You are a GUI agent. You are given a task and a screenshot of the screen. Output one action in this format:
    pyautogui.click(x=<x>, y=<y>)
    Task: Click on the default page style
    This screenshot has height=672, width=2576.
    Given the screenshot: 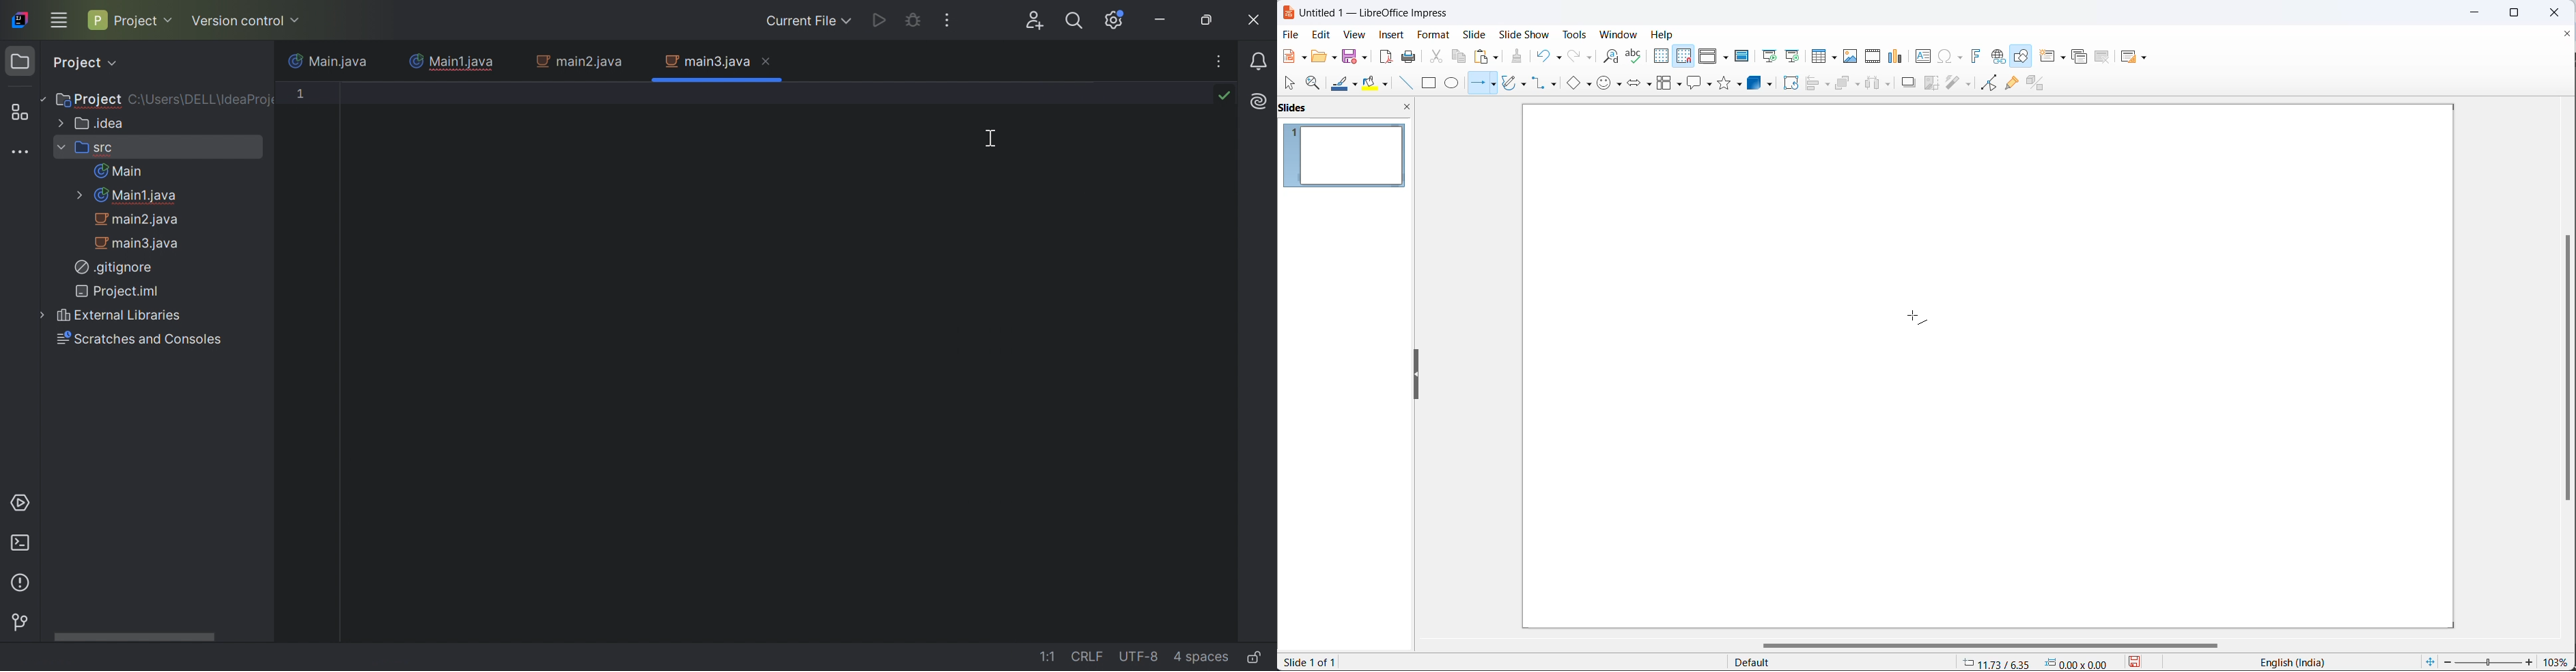 What is the action you would take?
    pyautogui.click(x=1835, y=662)
    